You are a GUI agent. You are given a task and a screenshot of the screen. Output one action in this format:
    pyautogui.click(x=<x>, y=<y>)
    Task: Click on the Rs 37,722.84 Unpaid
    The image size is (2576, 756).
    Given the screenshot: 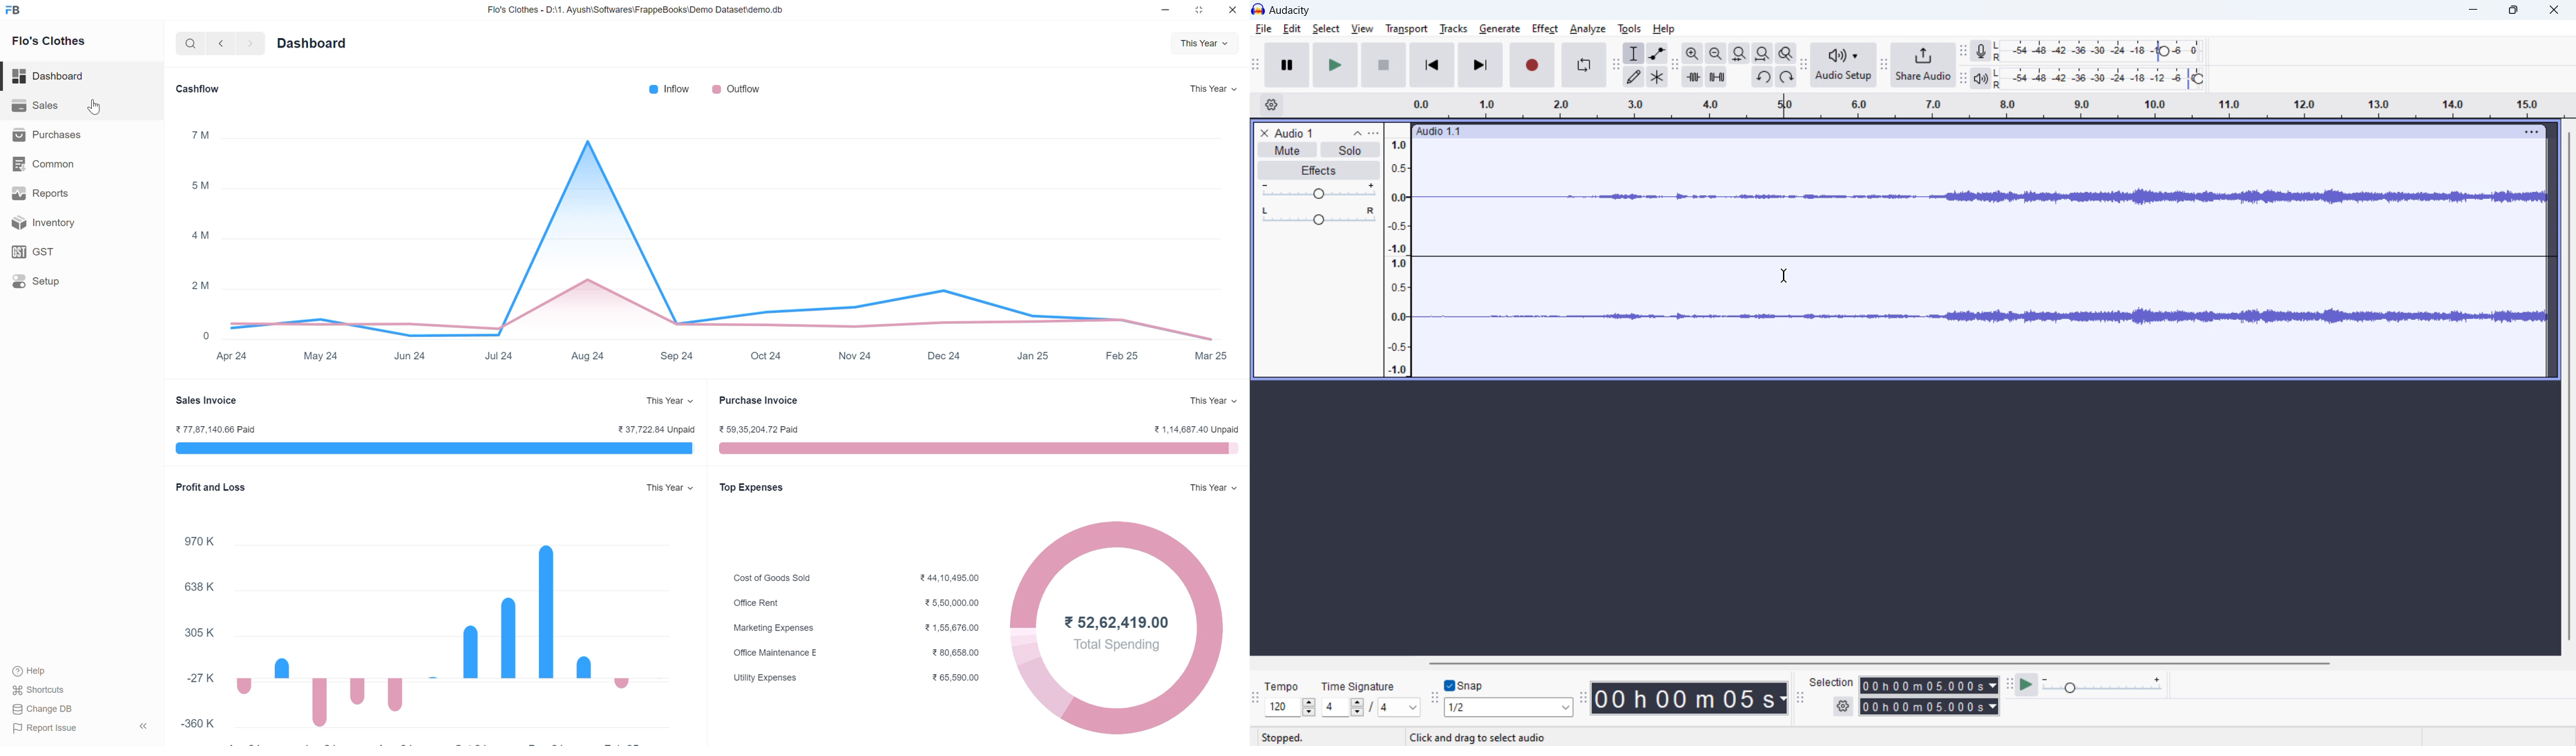 What is the action you would take?
    pyautogui.click(x=657, y=430)
    